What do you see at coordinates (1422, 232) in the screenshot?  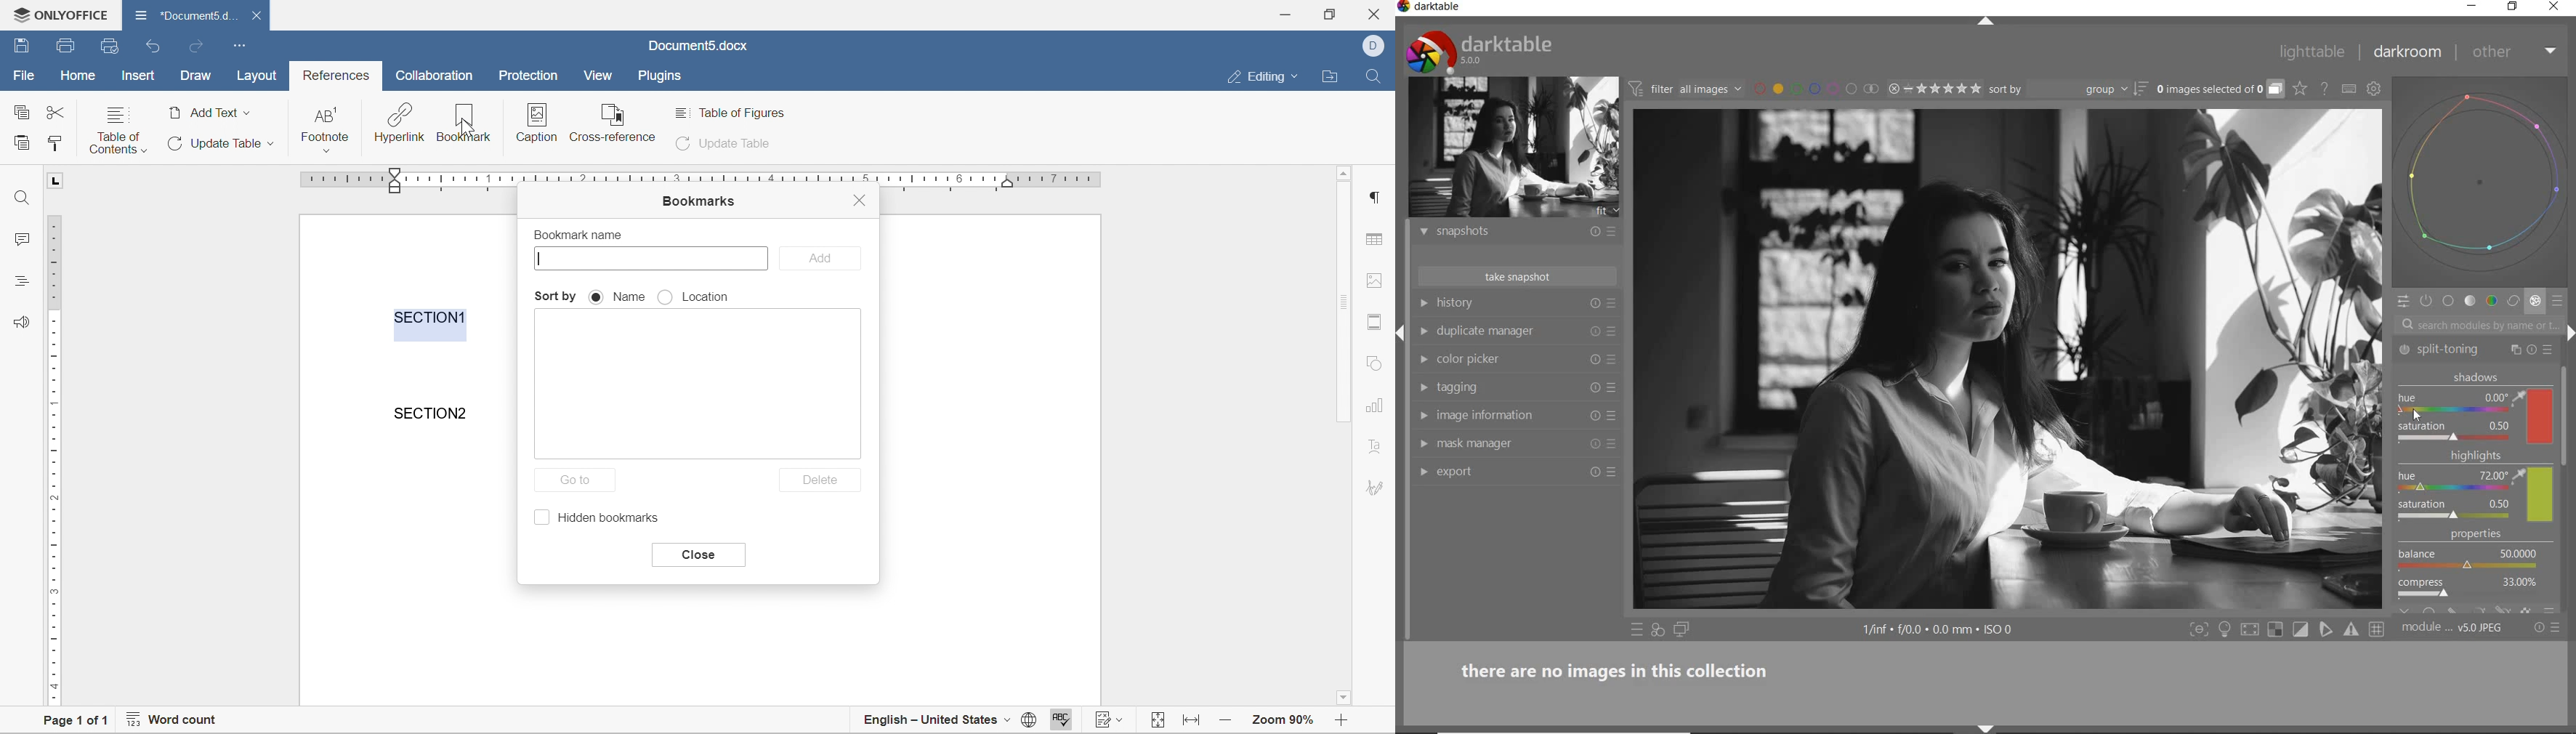 I see `show module` at bounding box center [1422, 232].